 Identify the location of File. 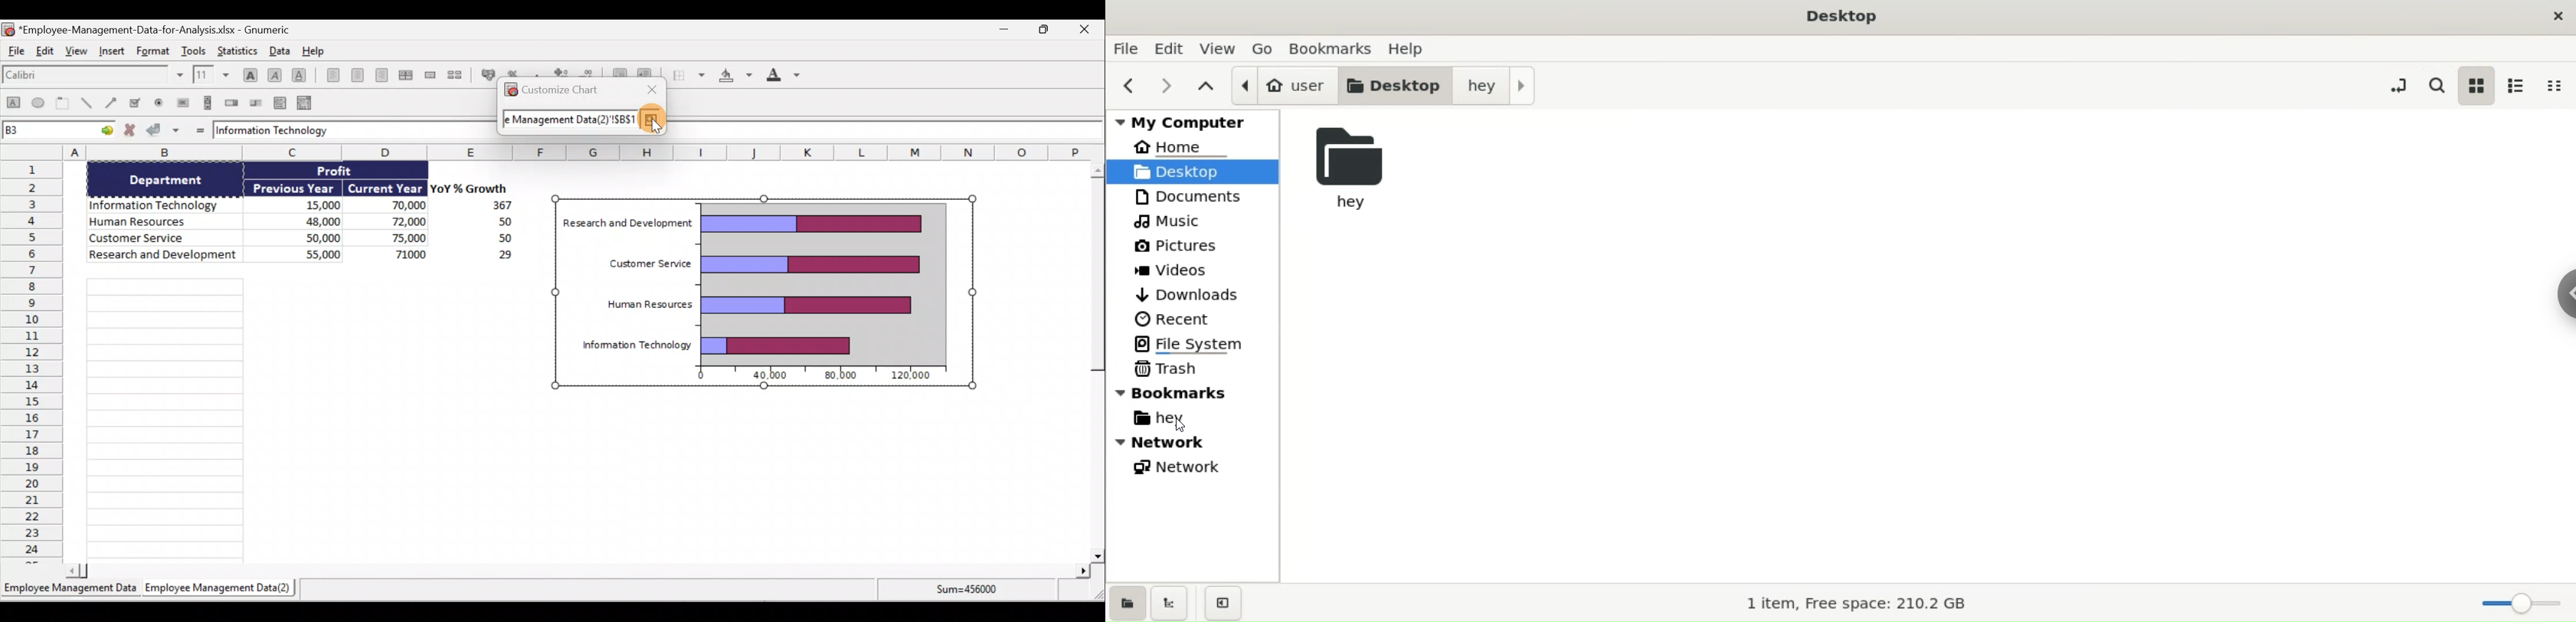
(15, 51).